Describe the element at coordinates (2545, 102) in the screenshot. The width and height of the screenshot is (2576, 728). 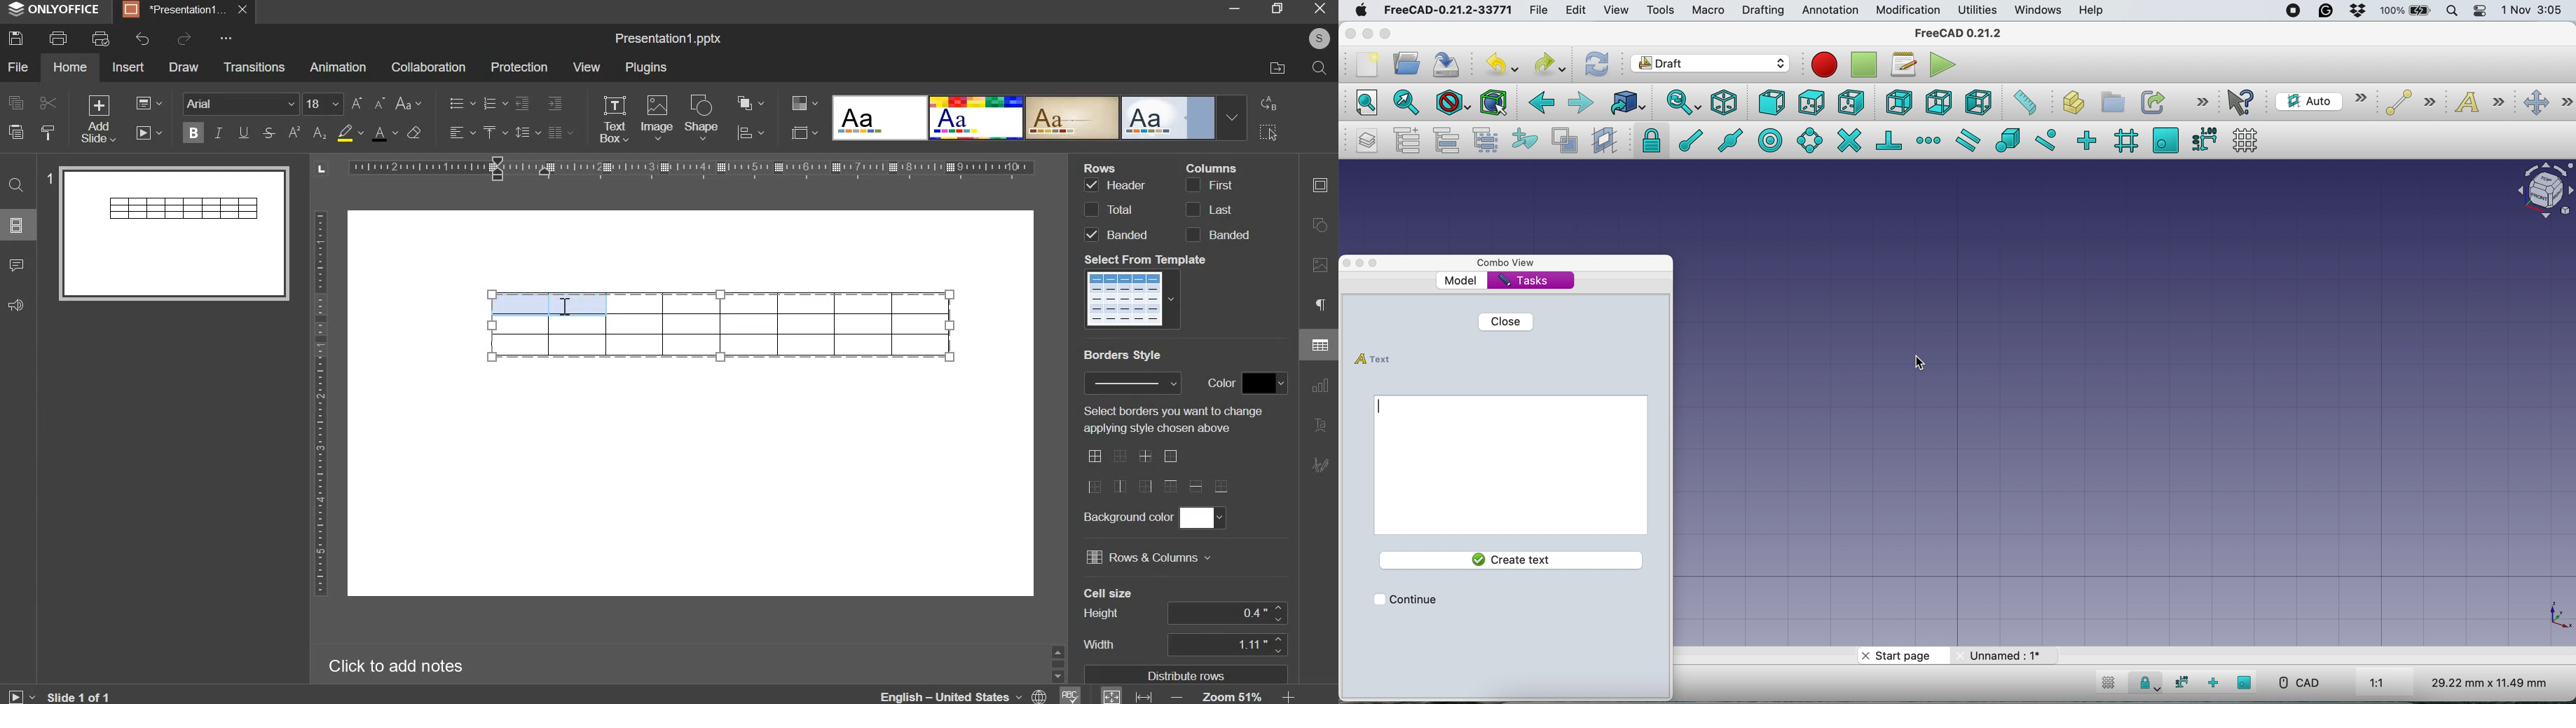
I see `move` at that location.